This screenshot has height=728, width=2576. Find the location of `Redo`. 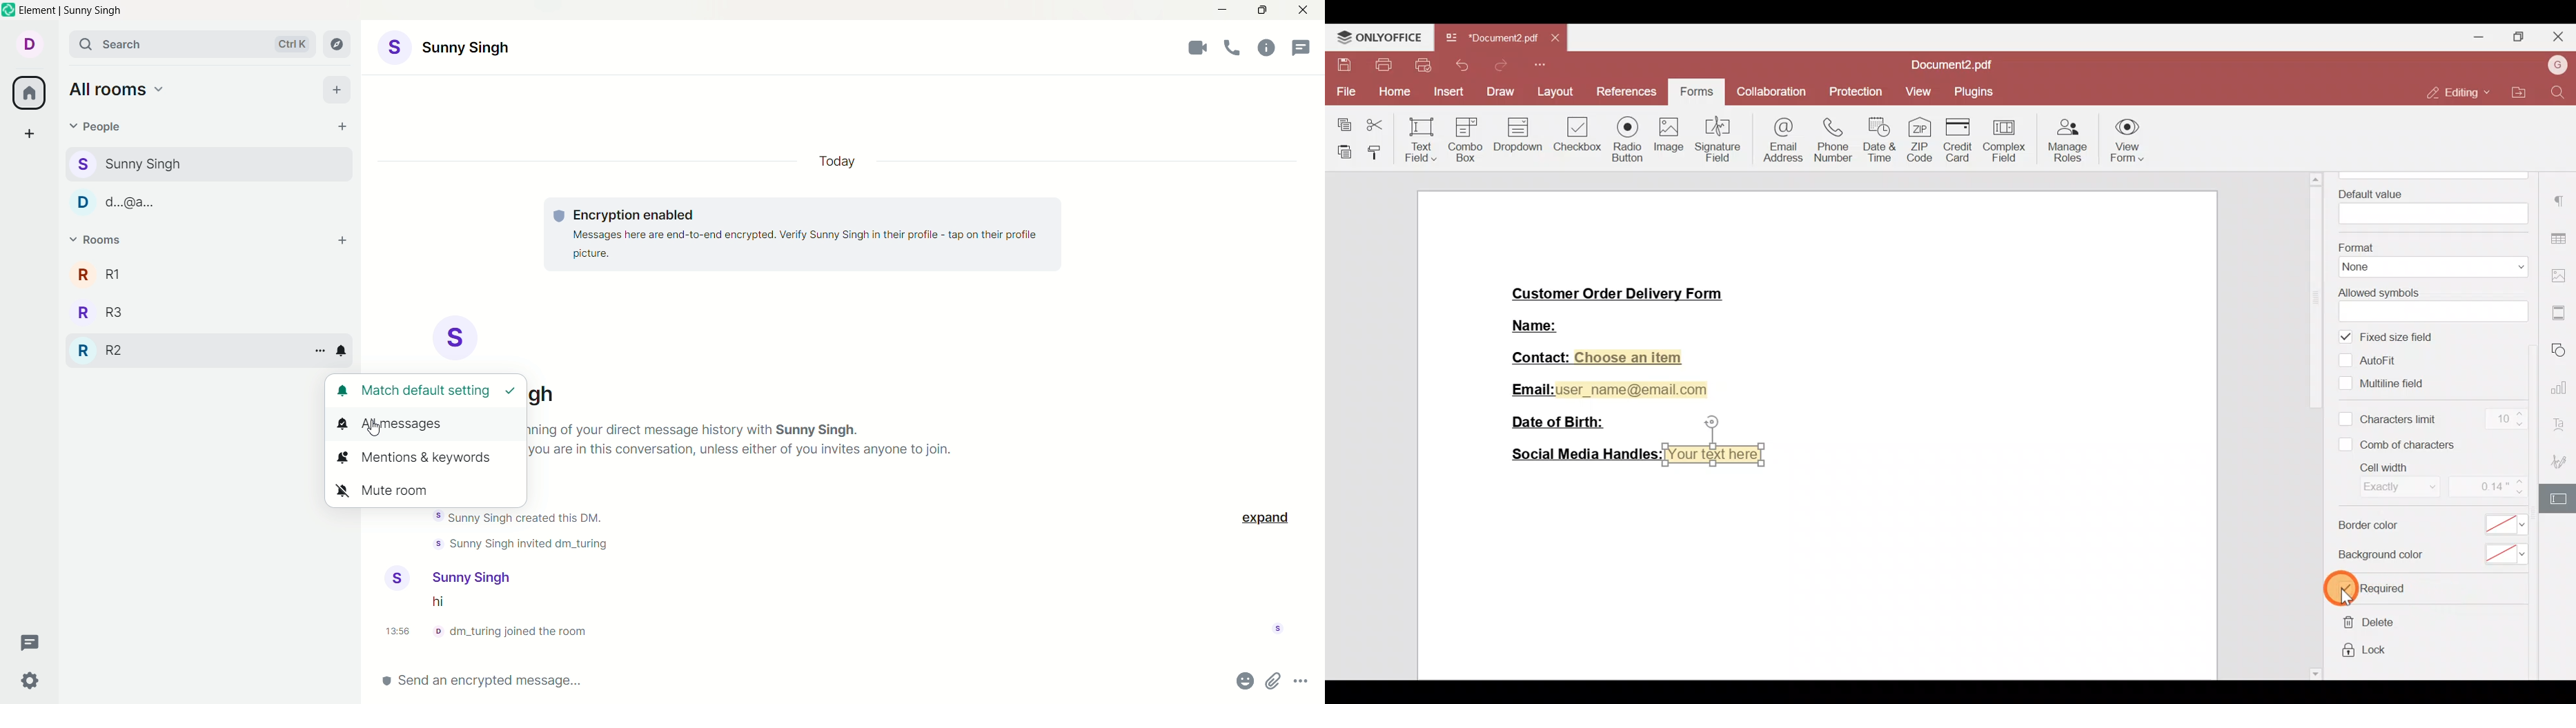

Redo is located at coordinates (1499, 65).